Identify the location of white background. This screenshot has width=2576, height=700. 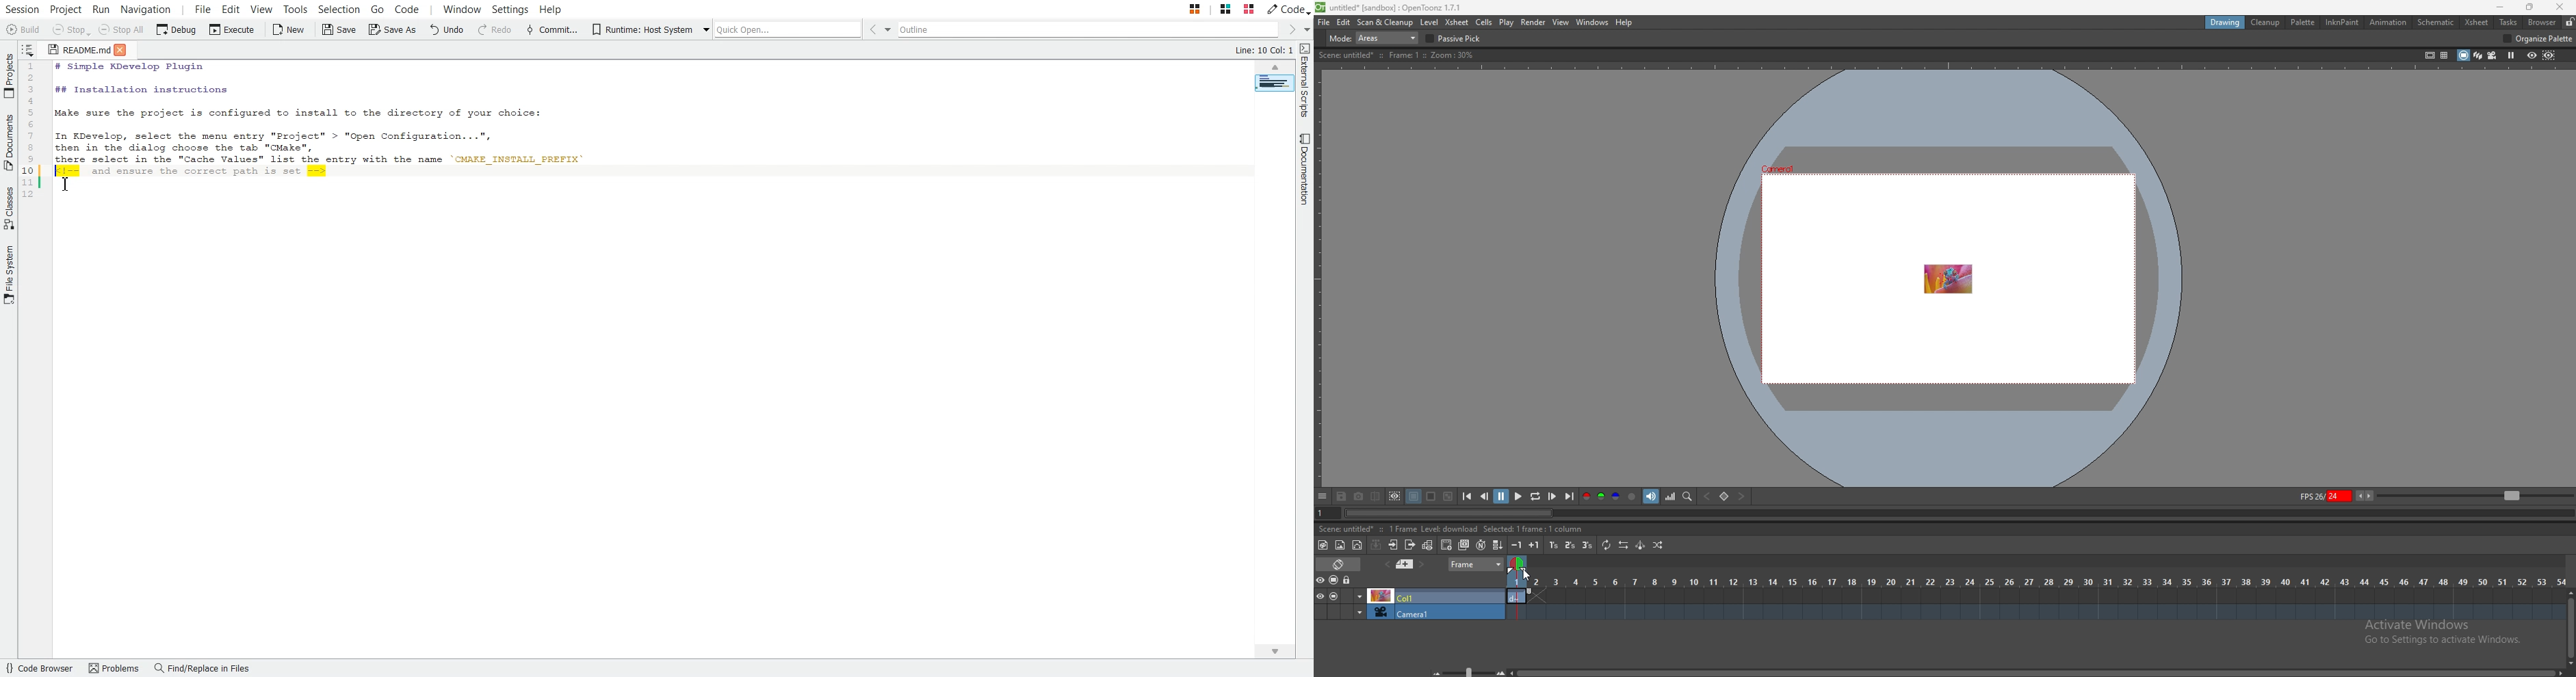
(1432, 497).